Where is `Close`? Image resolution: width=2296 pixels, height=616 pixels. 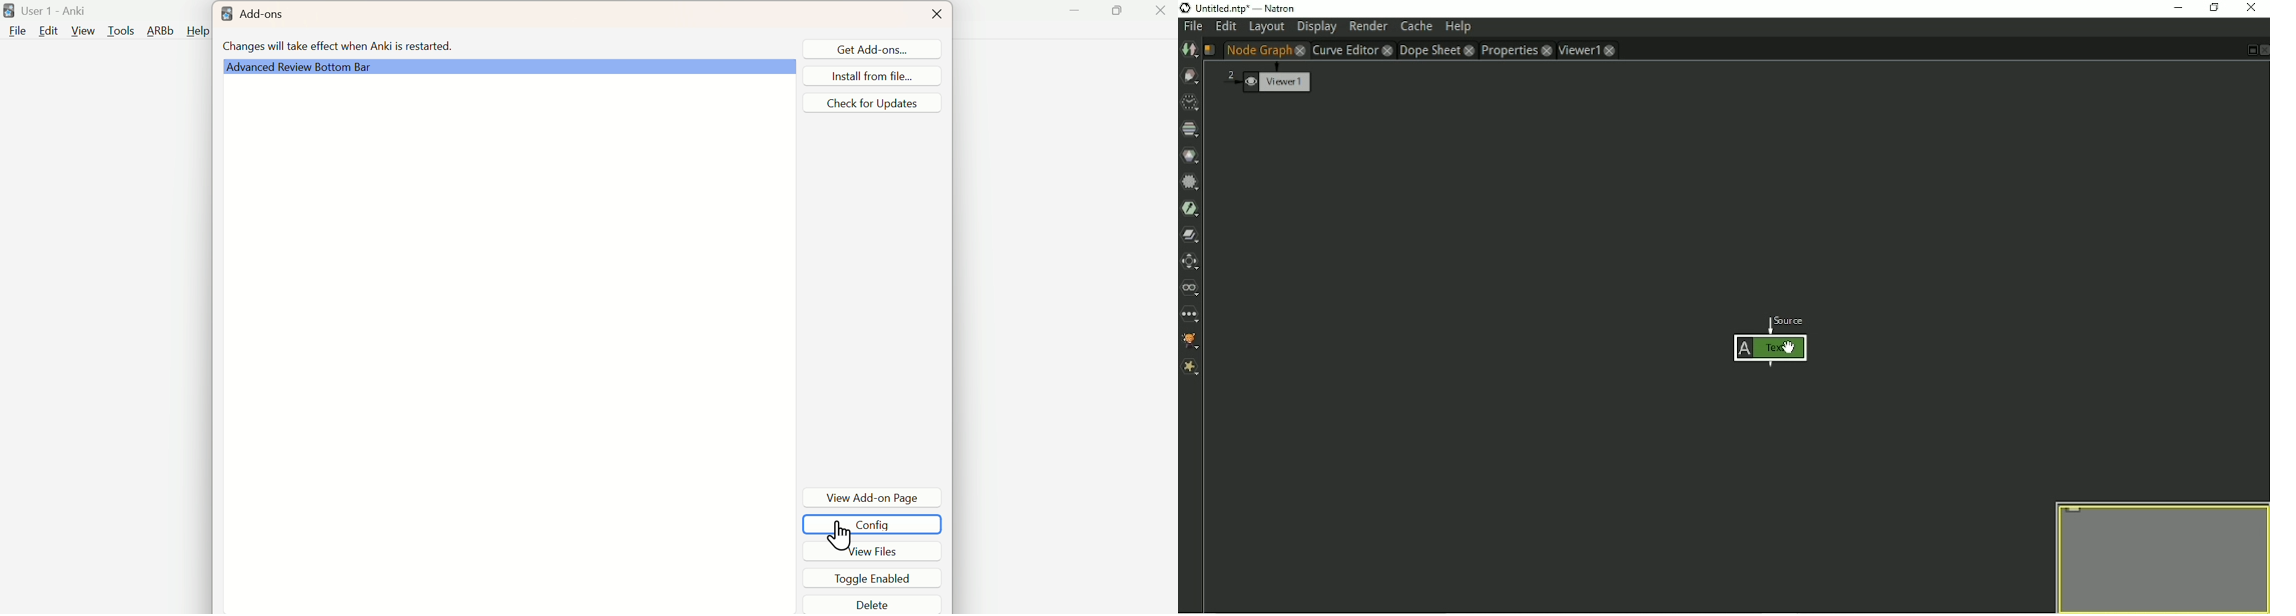
Close is located at coordinates (1165, 10).